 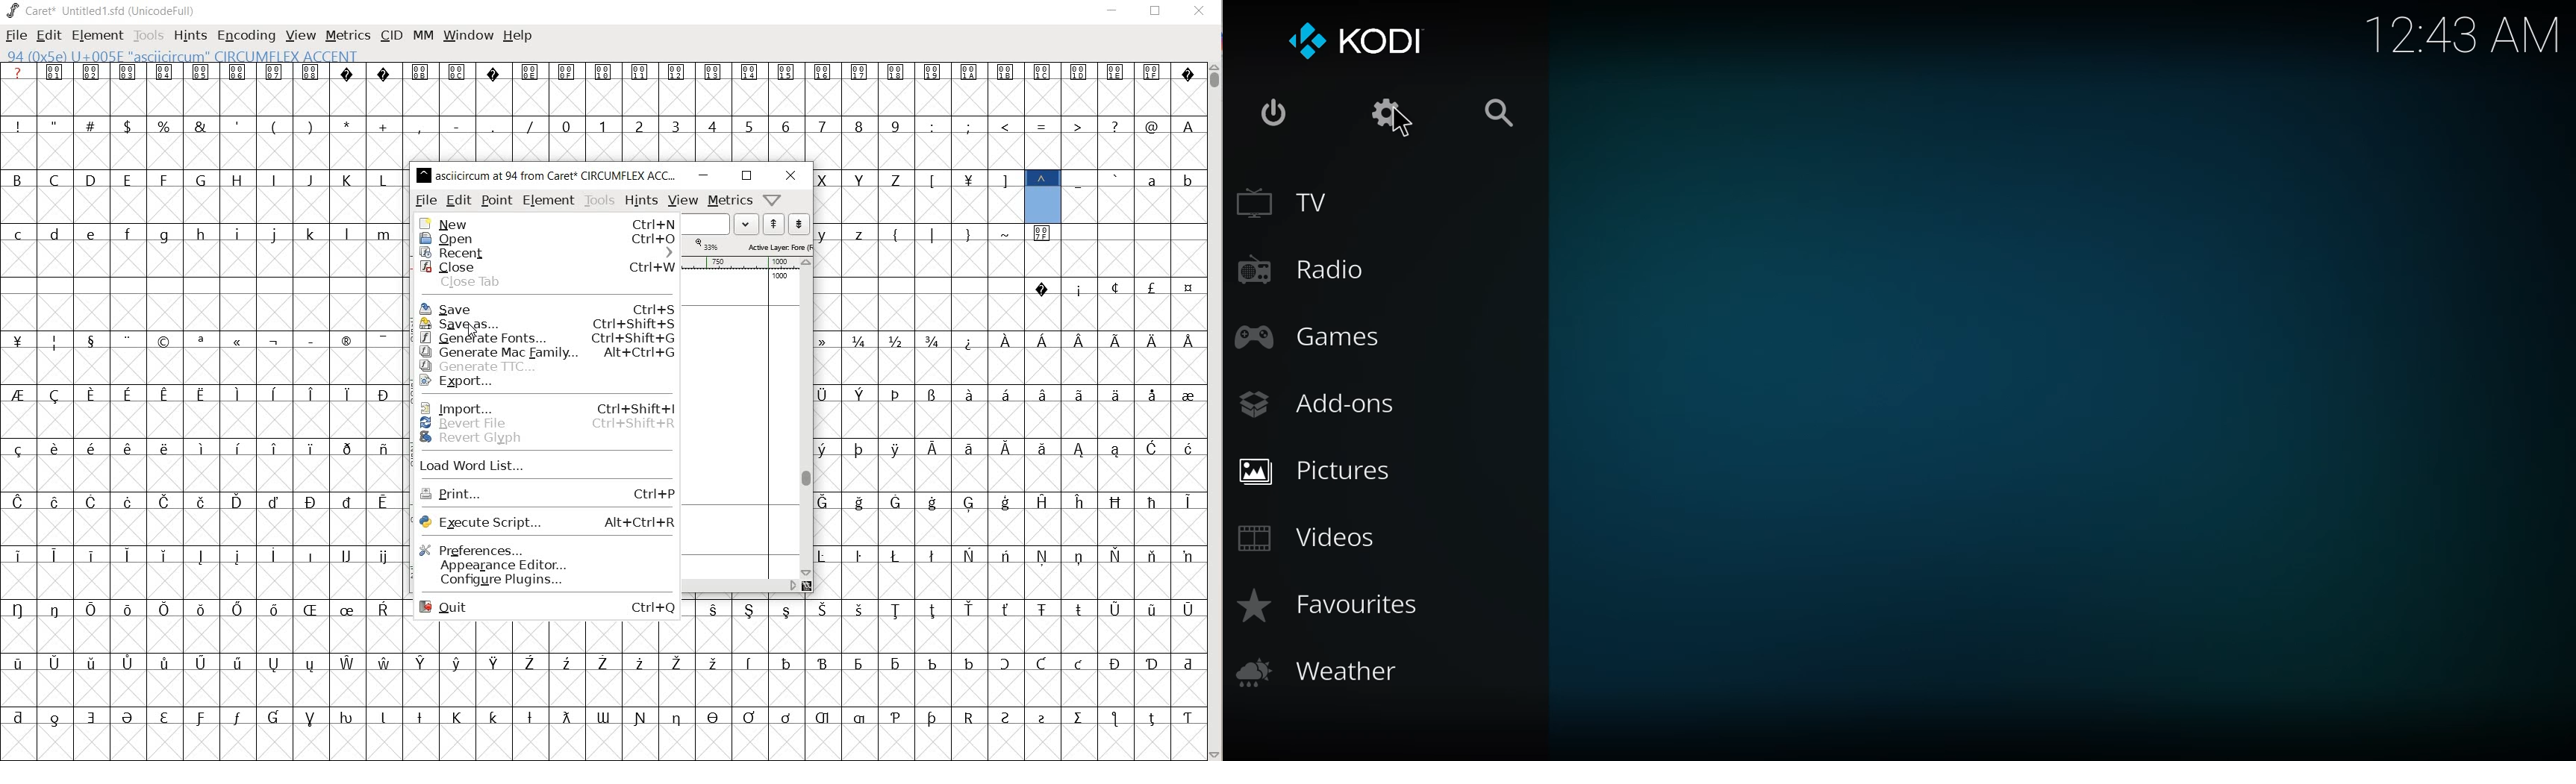 What do you see at coordinates (798, 223) in the screenshot?
I see `show the previous word on the list` at bounding box center [798, 223].